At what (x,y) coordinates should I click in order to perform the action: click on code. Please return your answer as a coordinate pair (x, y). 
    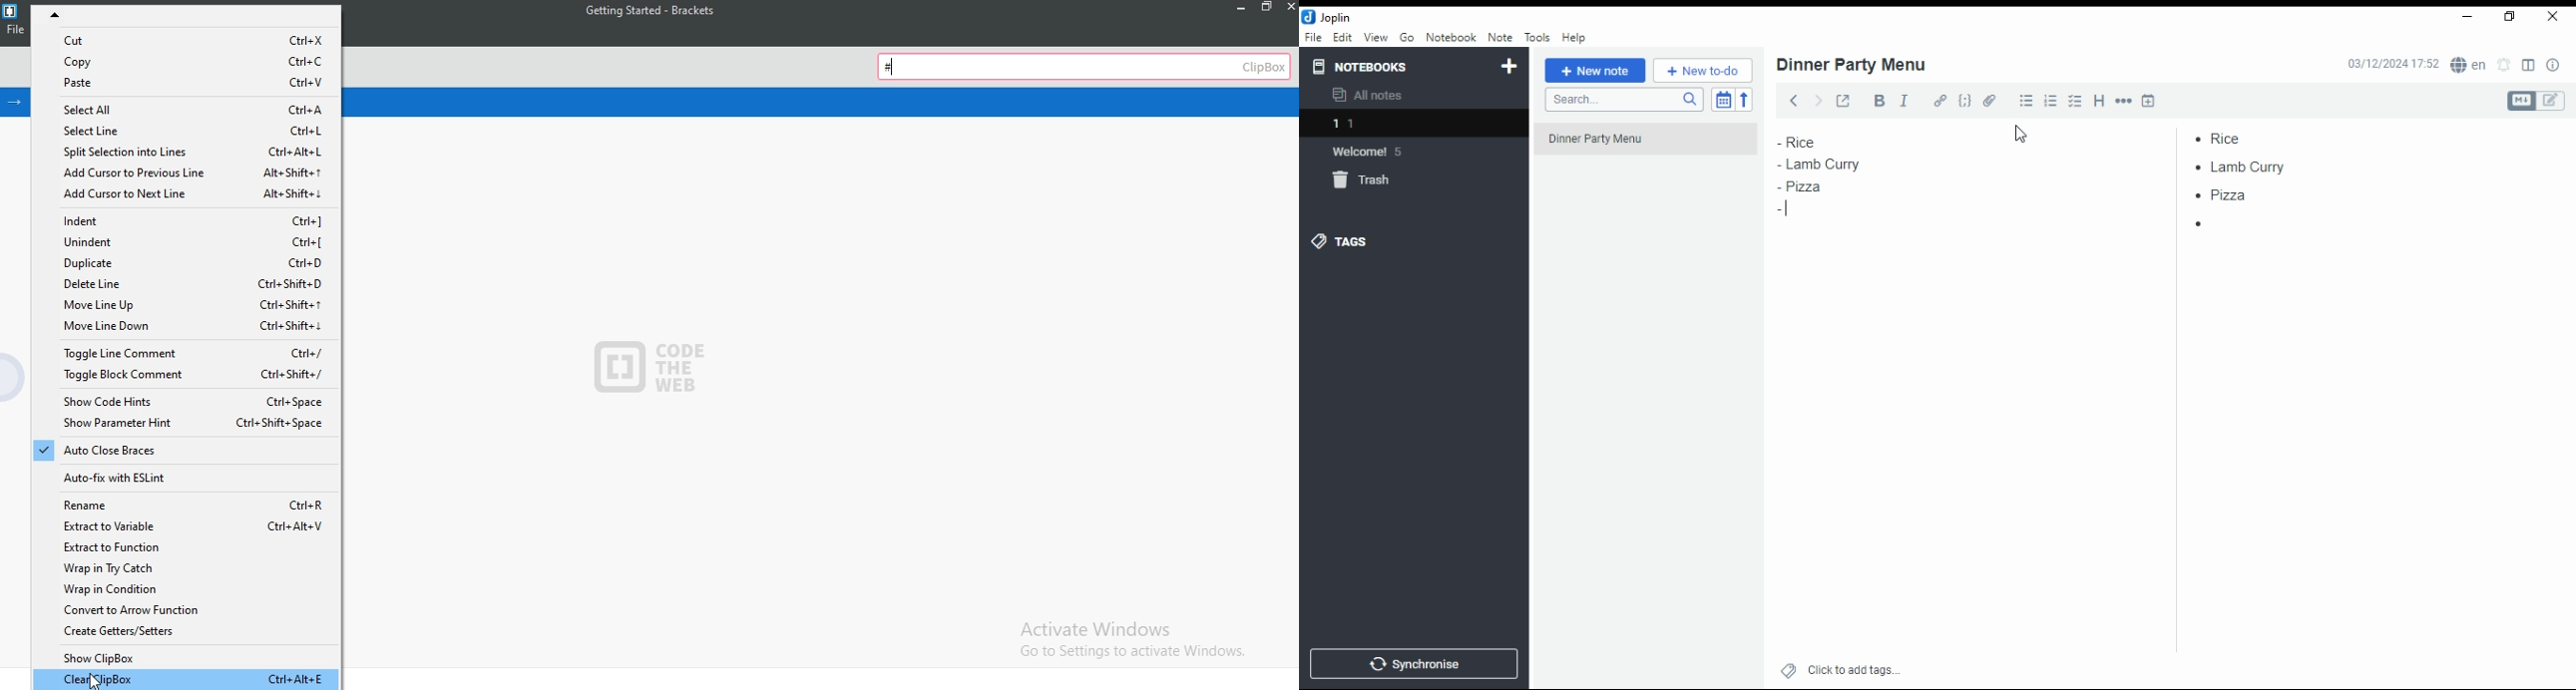
    Looking at the image, I should click on (1965, 103).